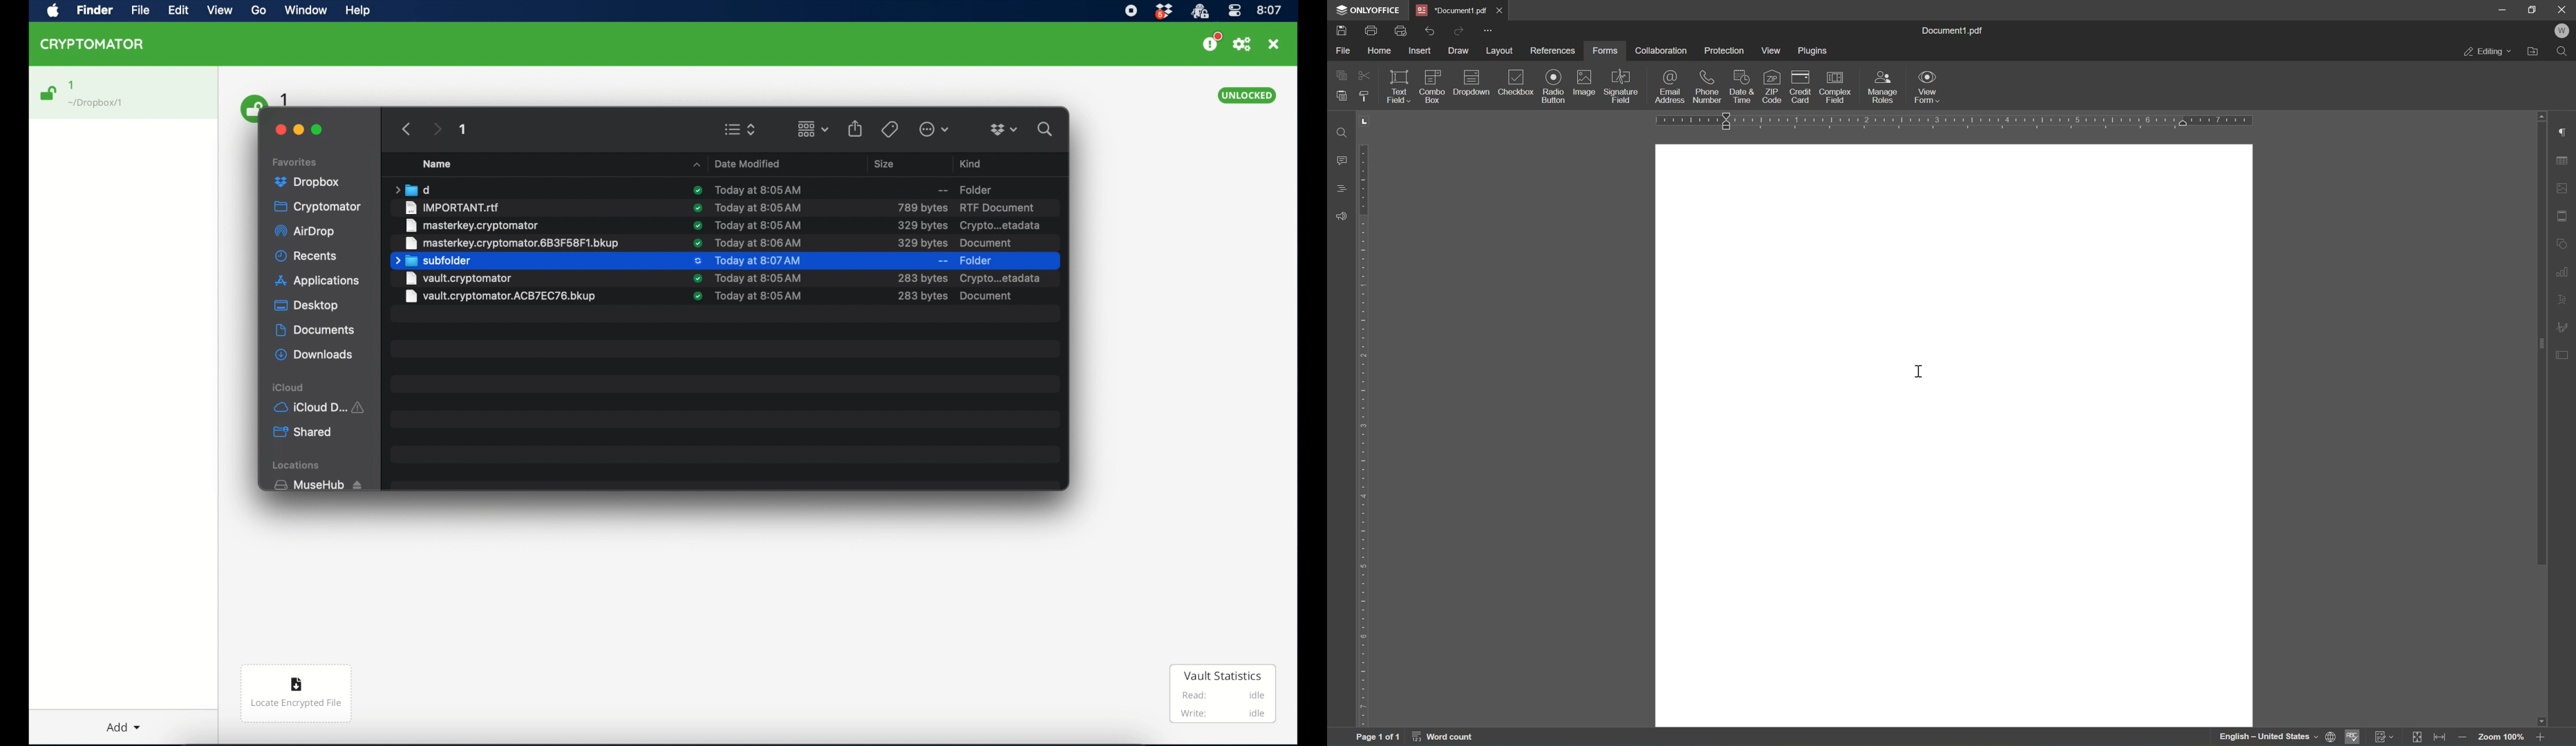 This screenshot has width=2576, height=756. I want to click on undo, so click(1431, 31).